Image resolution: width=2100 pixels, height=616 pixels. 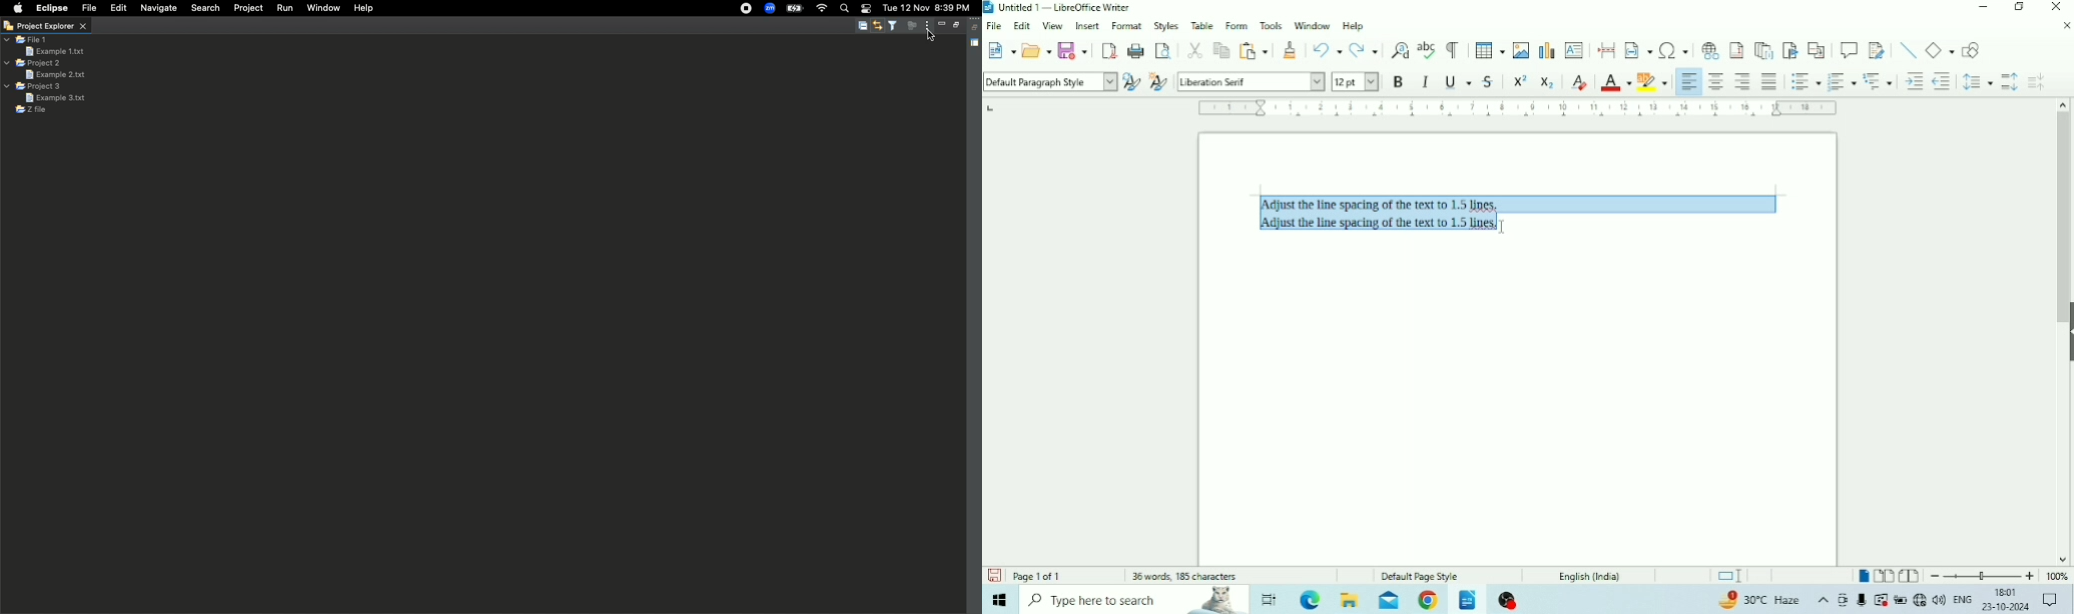 I want to click on Justified, so click(x=1769, y=82).